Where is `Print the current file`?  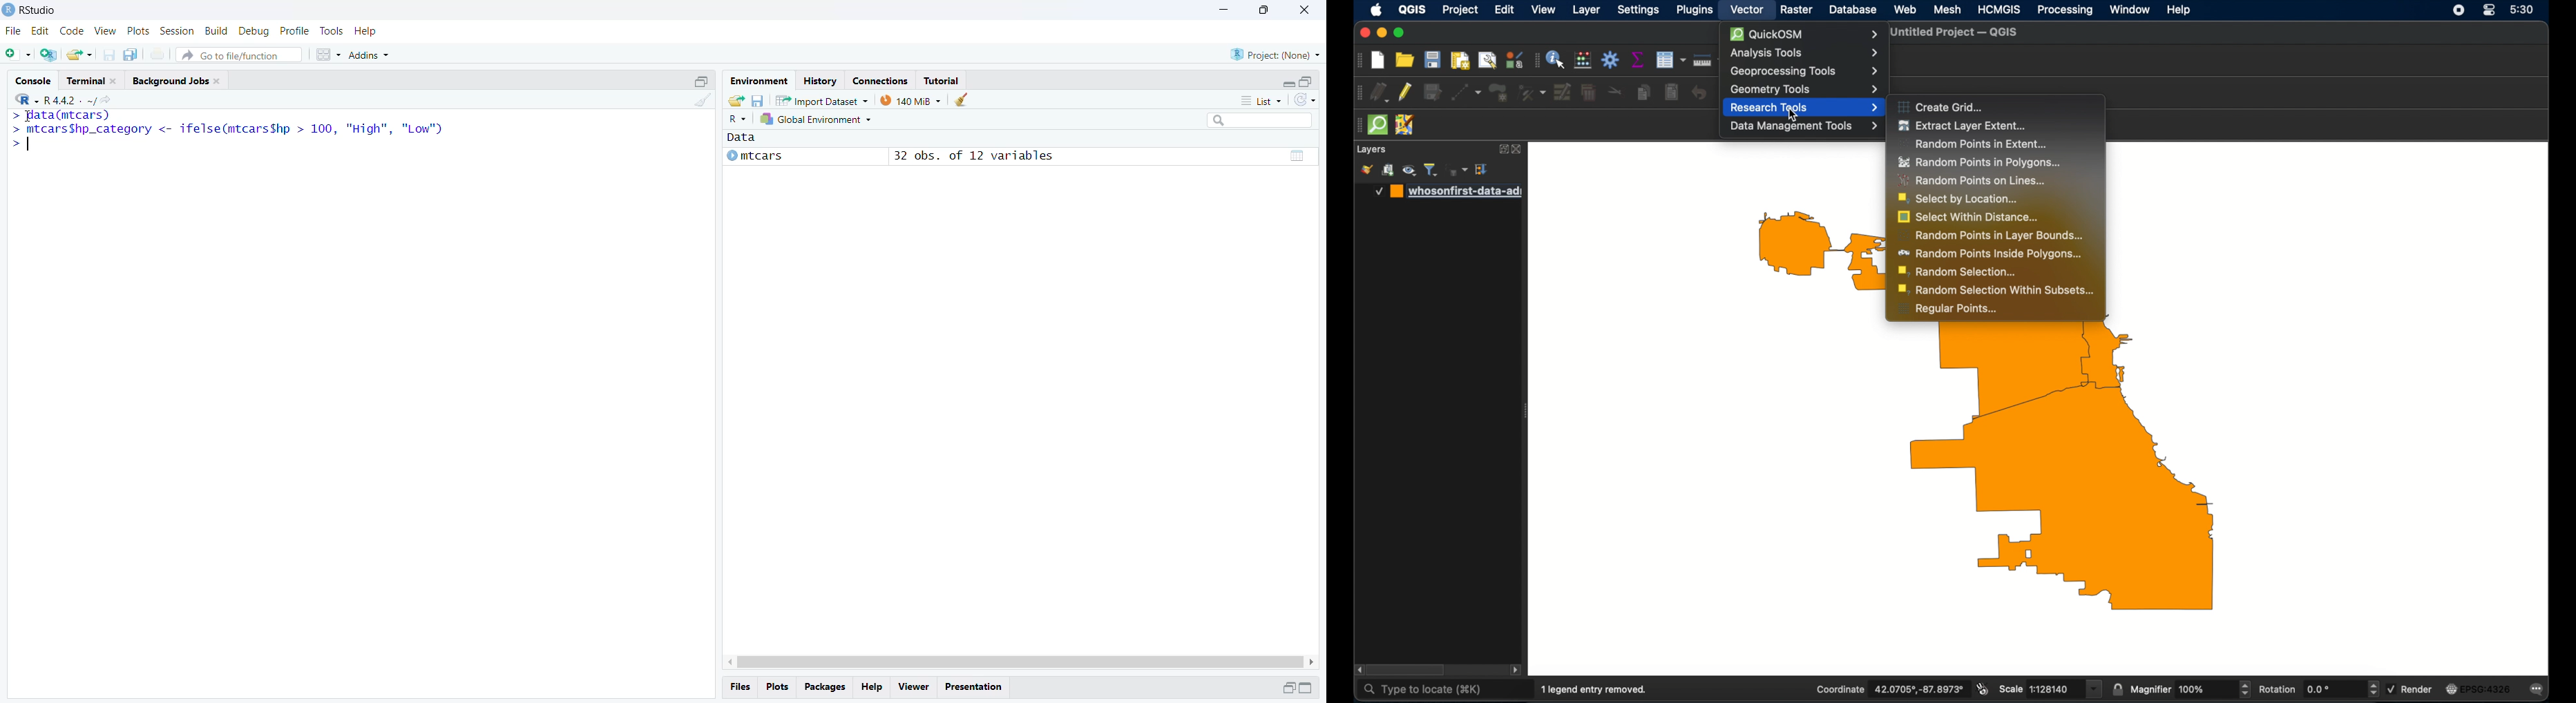 Print the current file is located at coordinates (158, 57).